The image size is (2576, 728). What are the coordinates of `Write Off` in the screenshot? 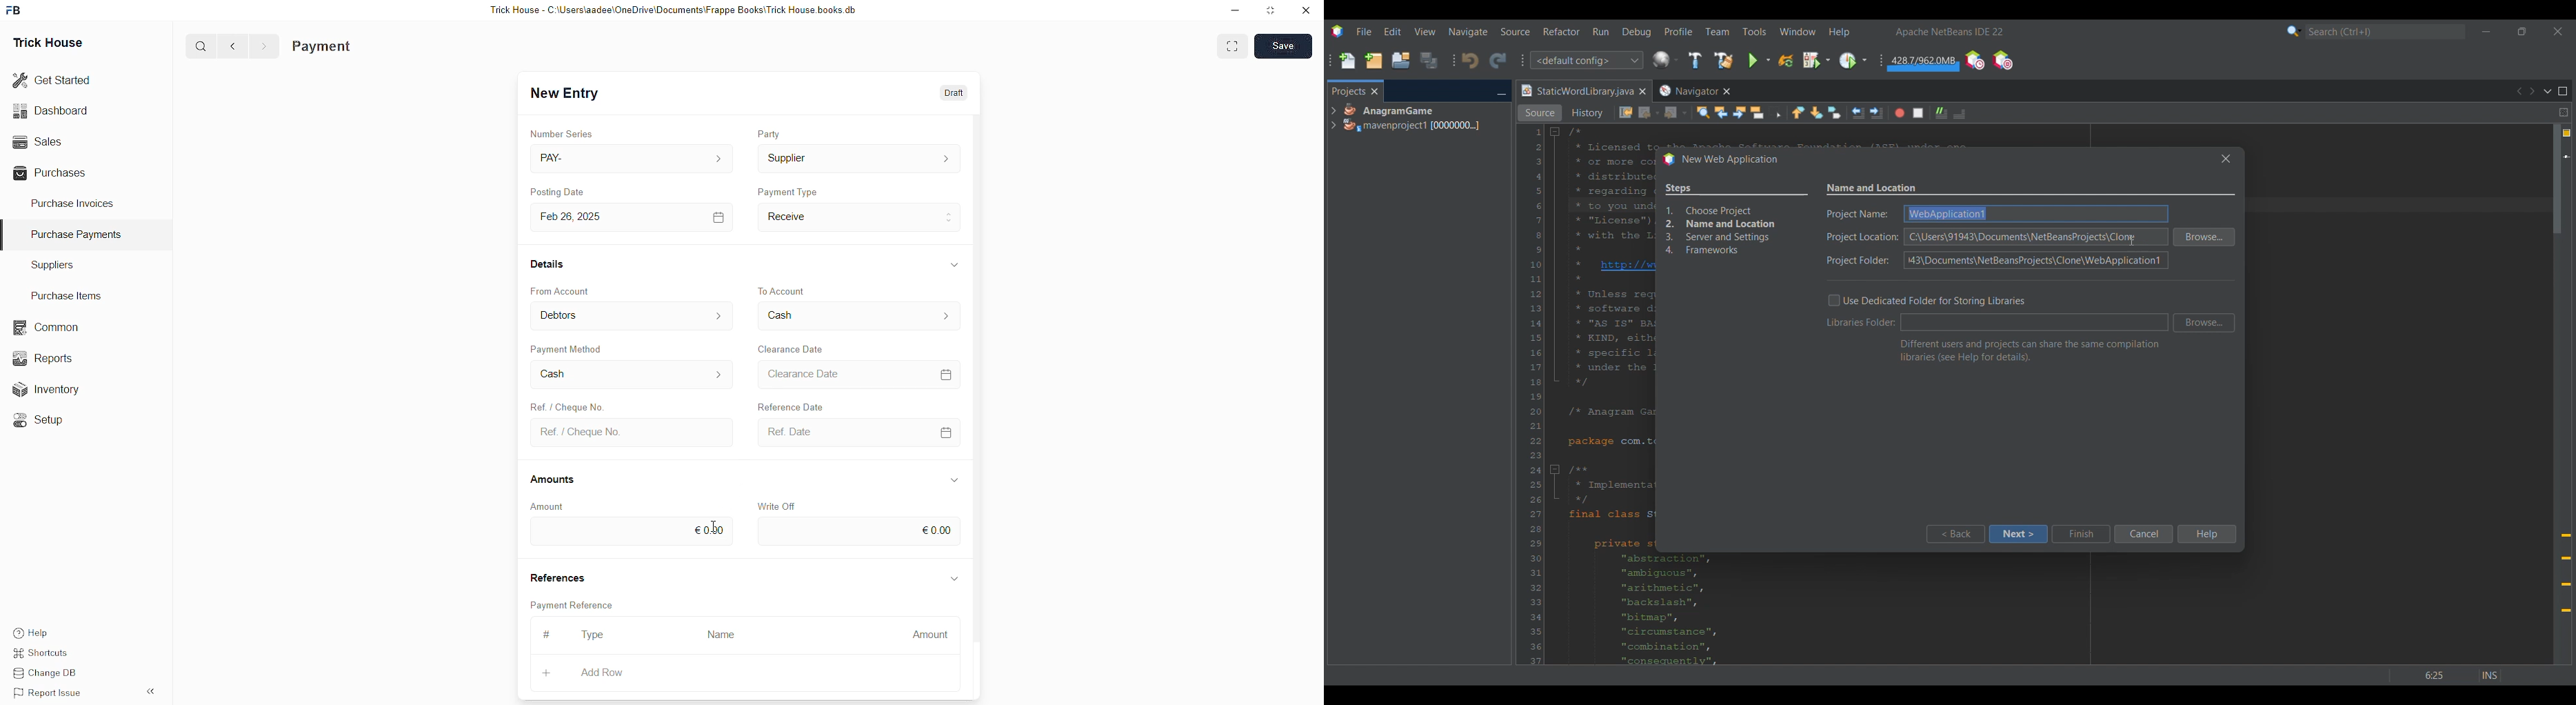 It's located at (777, 503).